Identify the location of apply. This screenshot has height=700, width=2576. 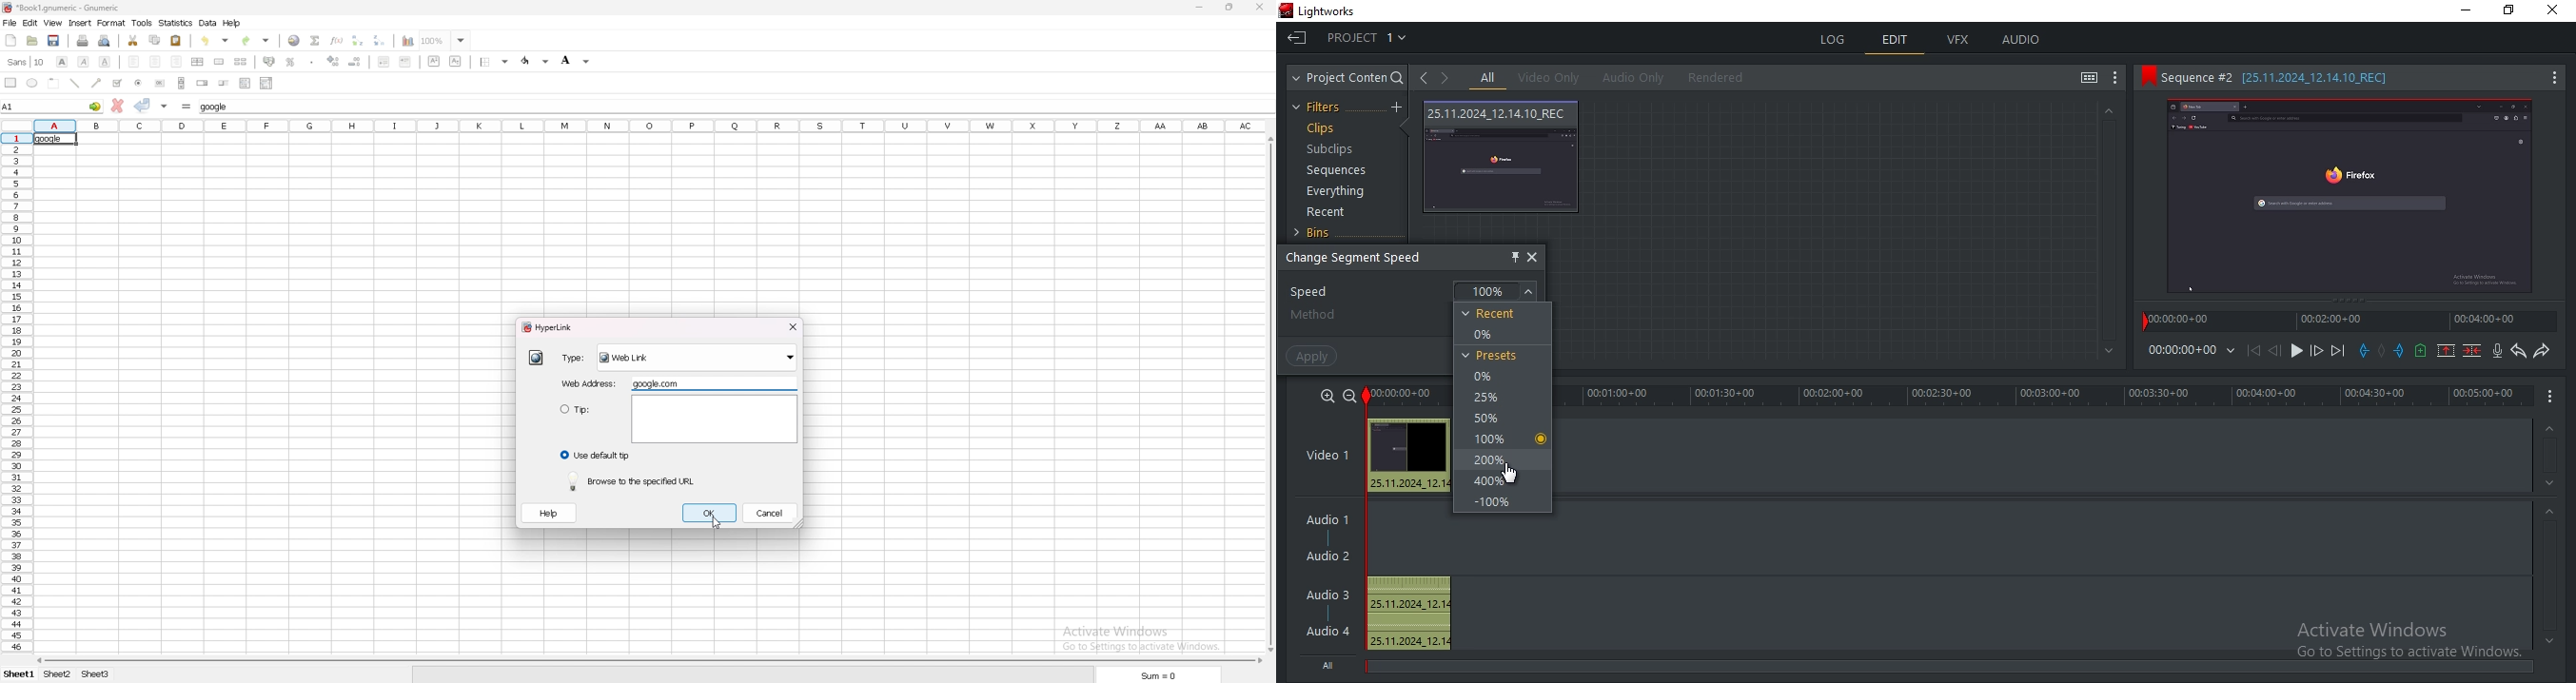
(1314, 356).